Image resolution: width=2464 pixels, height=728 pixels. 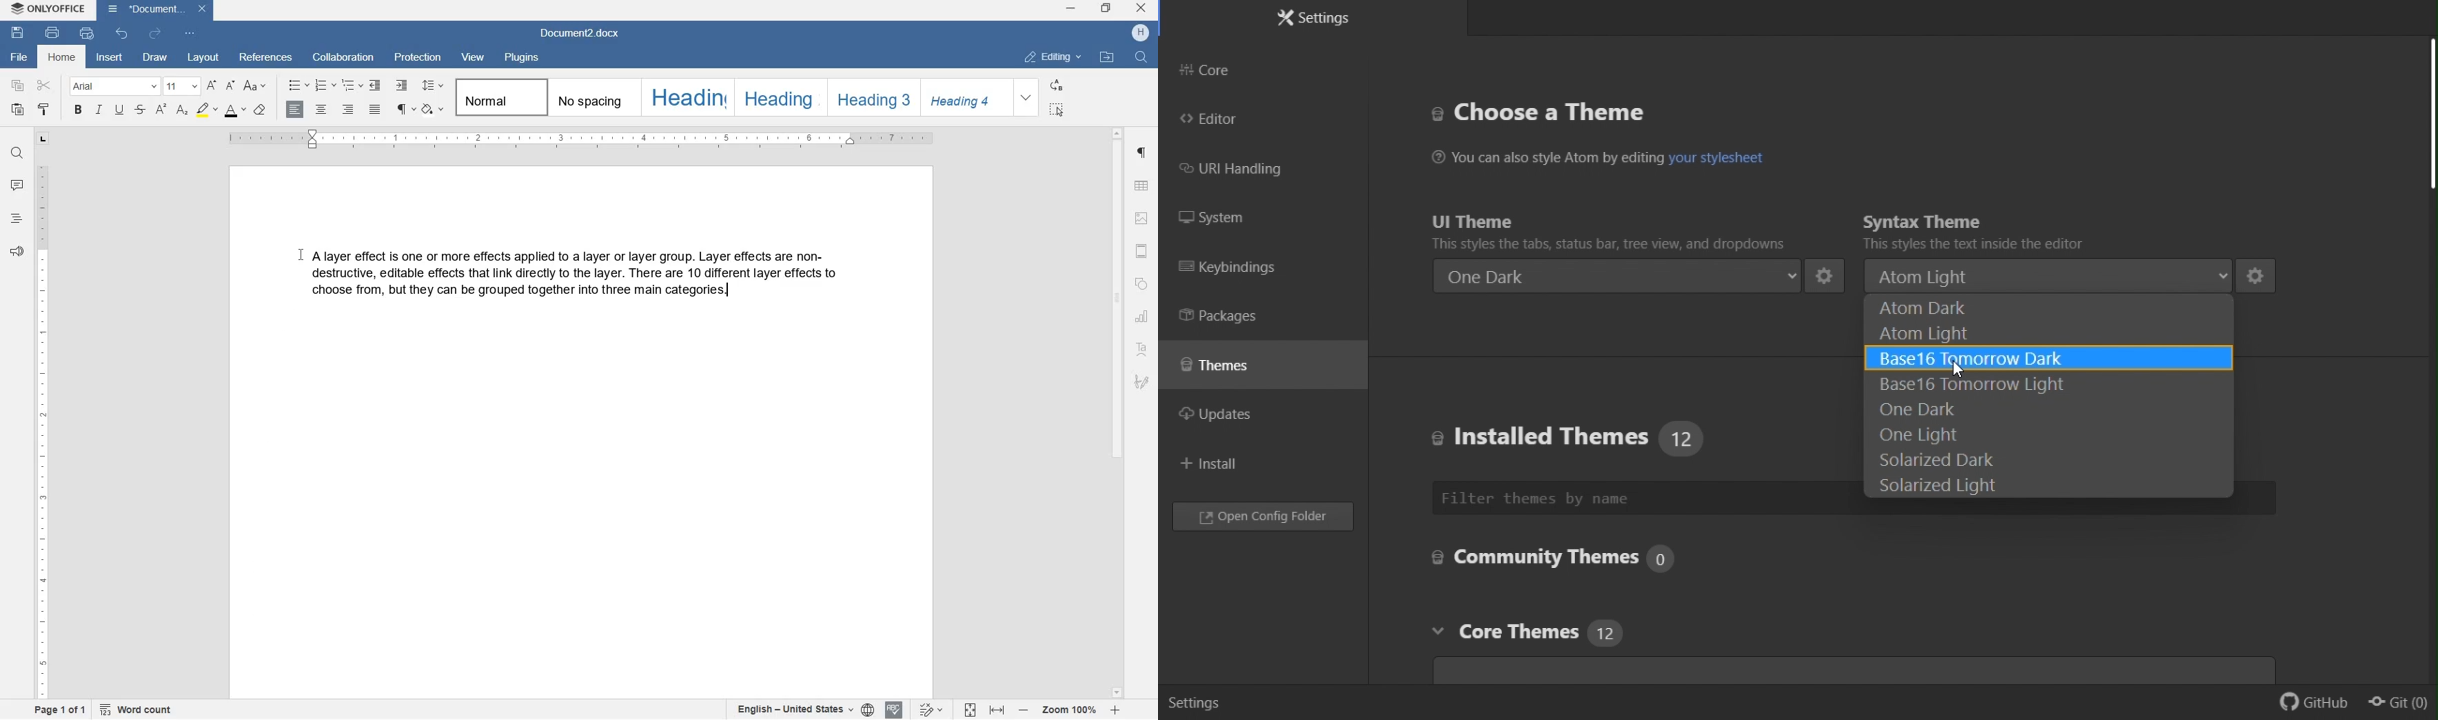 What do you see at coordinates (1220, 119) in the screenshot?
I see `editor` at bounding box center [1220, 119].